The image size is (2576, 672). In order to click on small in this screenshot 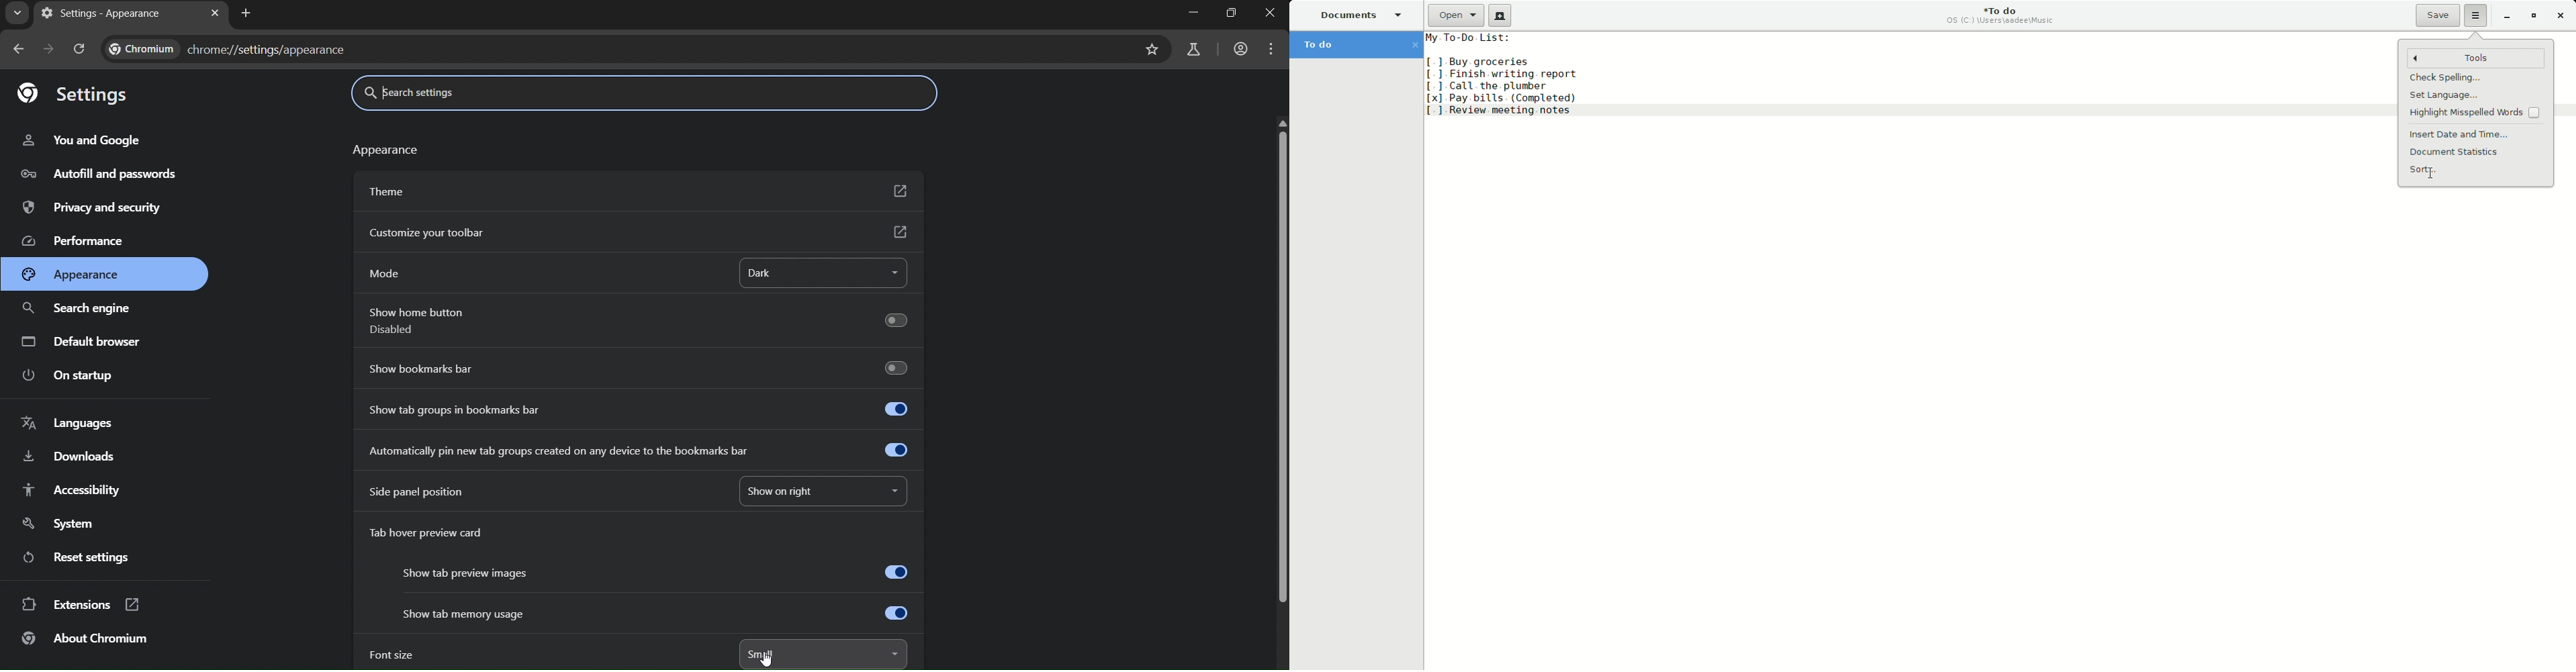, I will do `click(777, 655)`.